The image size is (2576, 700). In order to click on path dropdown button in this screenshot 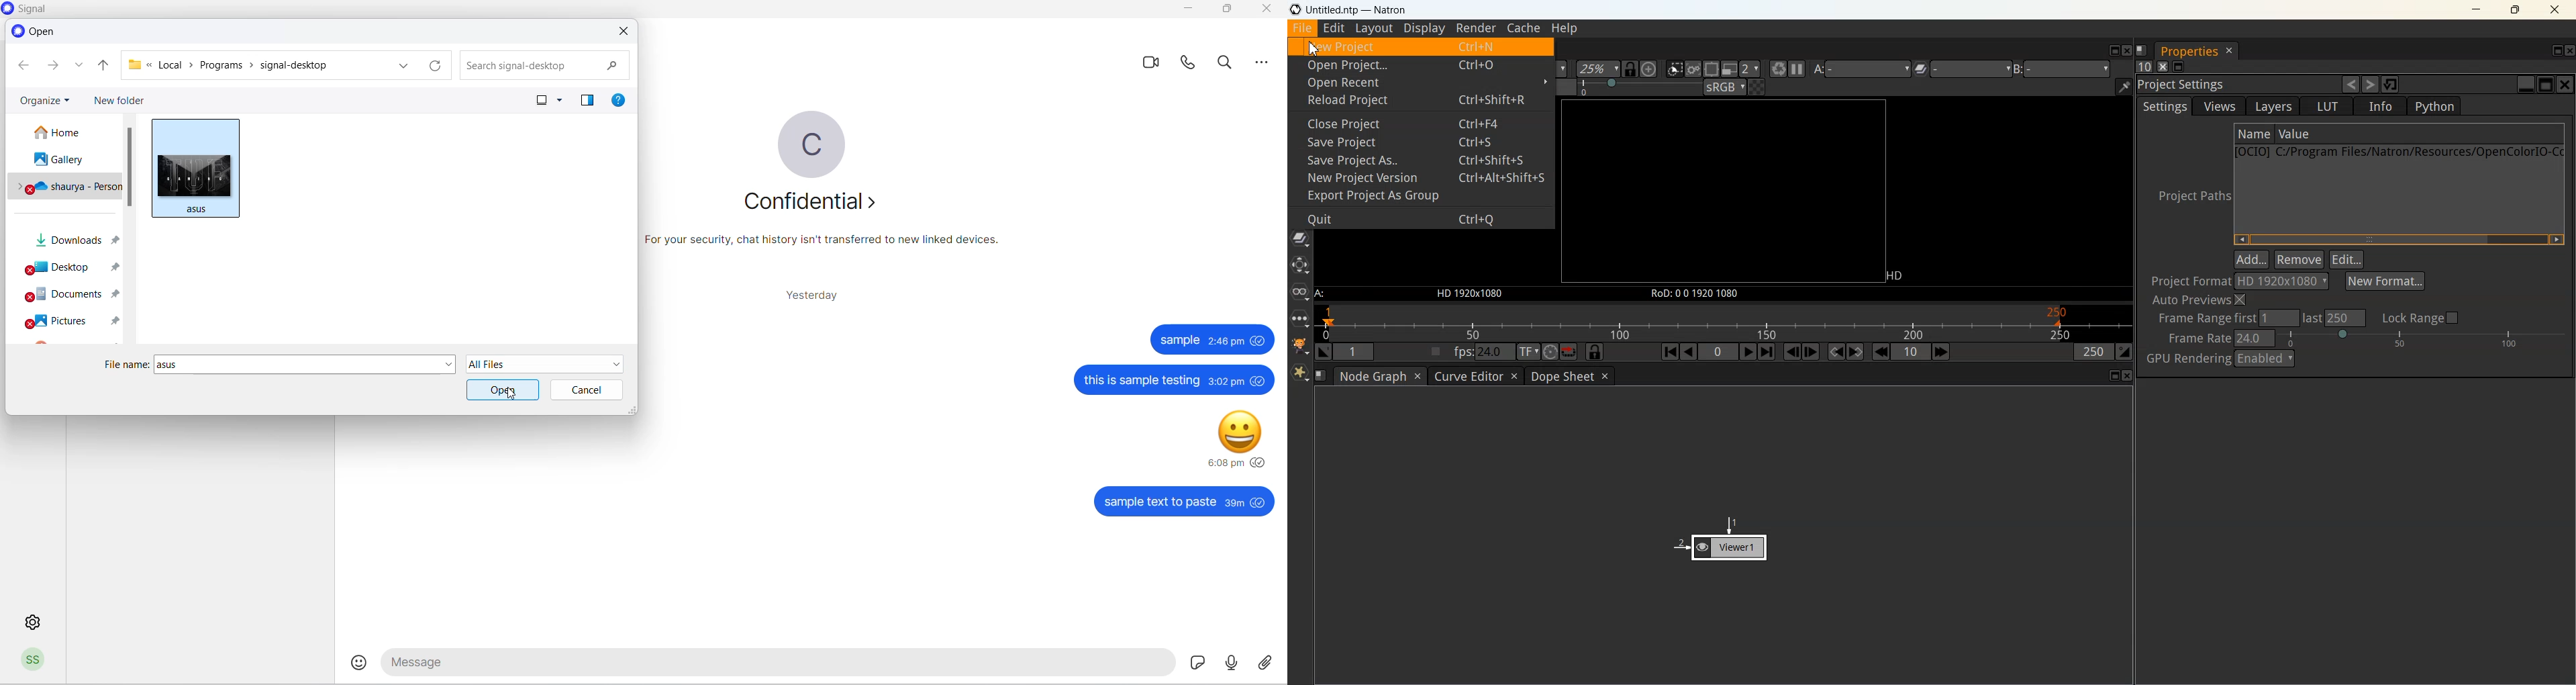, I will do `click(402, 65)`.